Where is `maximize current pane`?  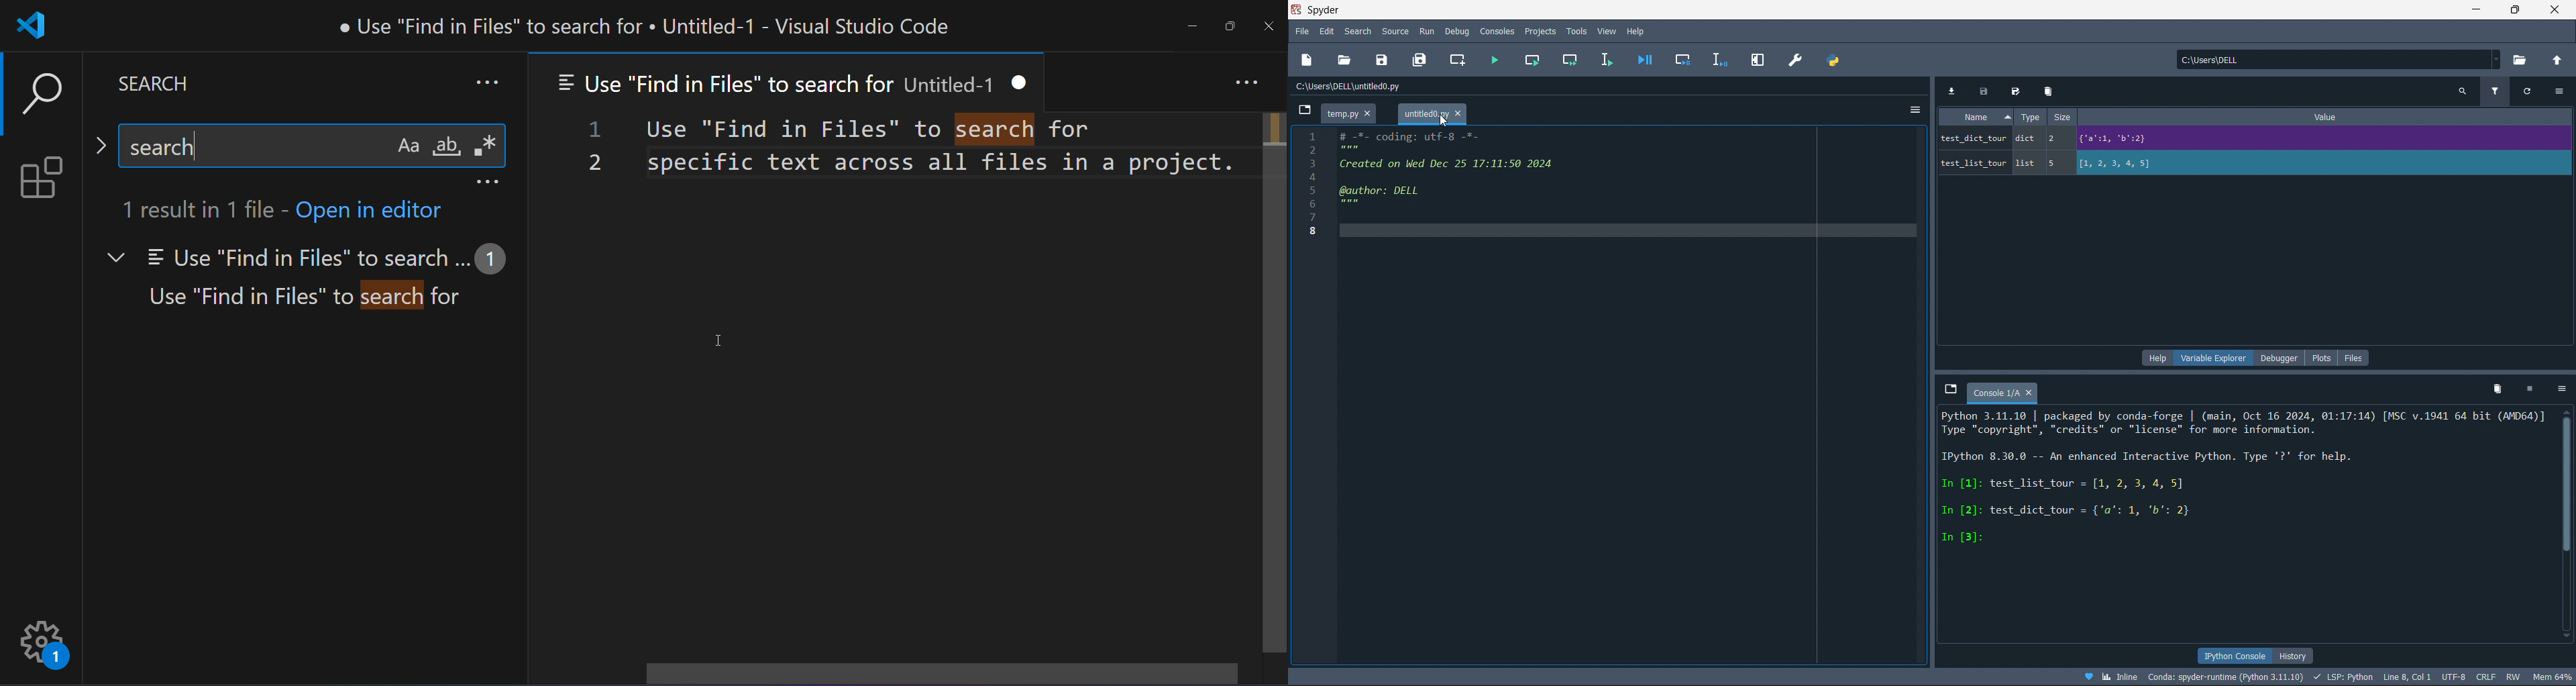
maximize current pane is located at coordinates (1758, 60).